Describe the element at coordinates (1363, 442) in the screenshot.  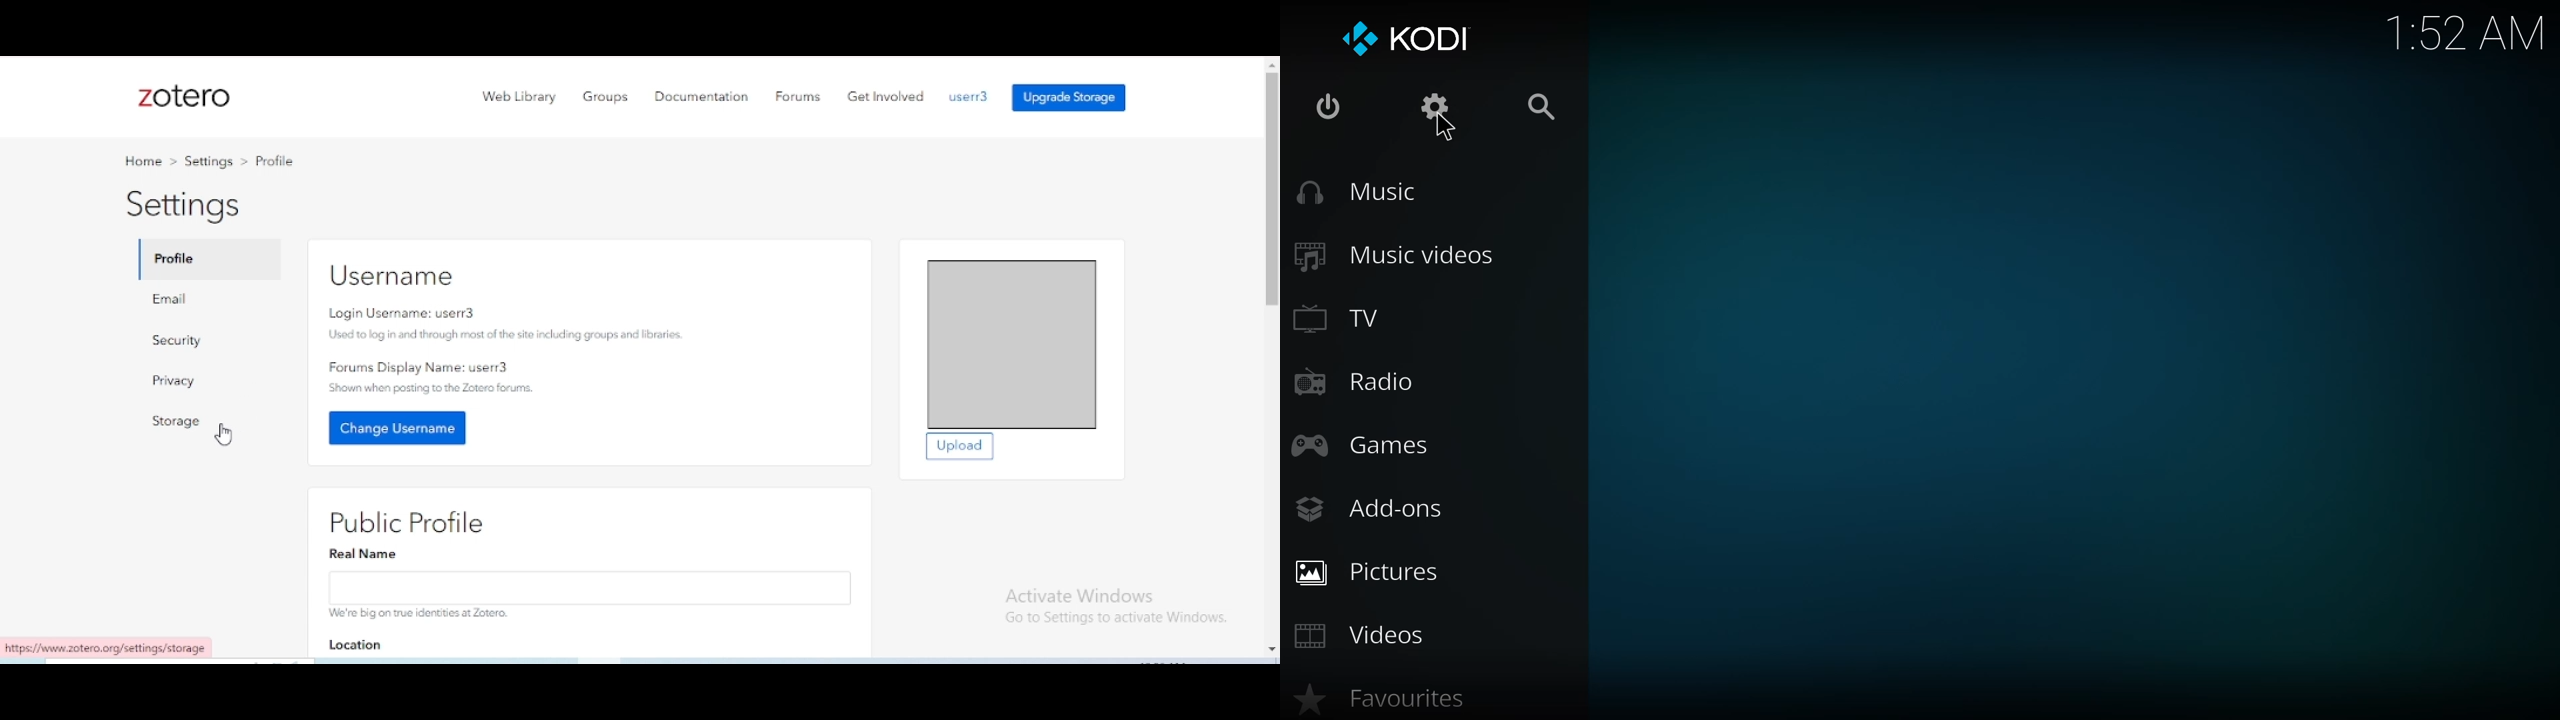
I see `games` at that location.